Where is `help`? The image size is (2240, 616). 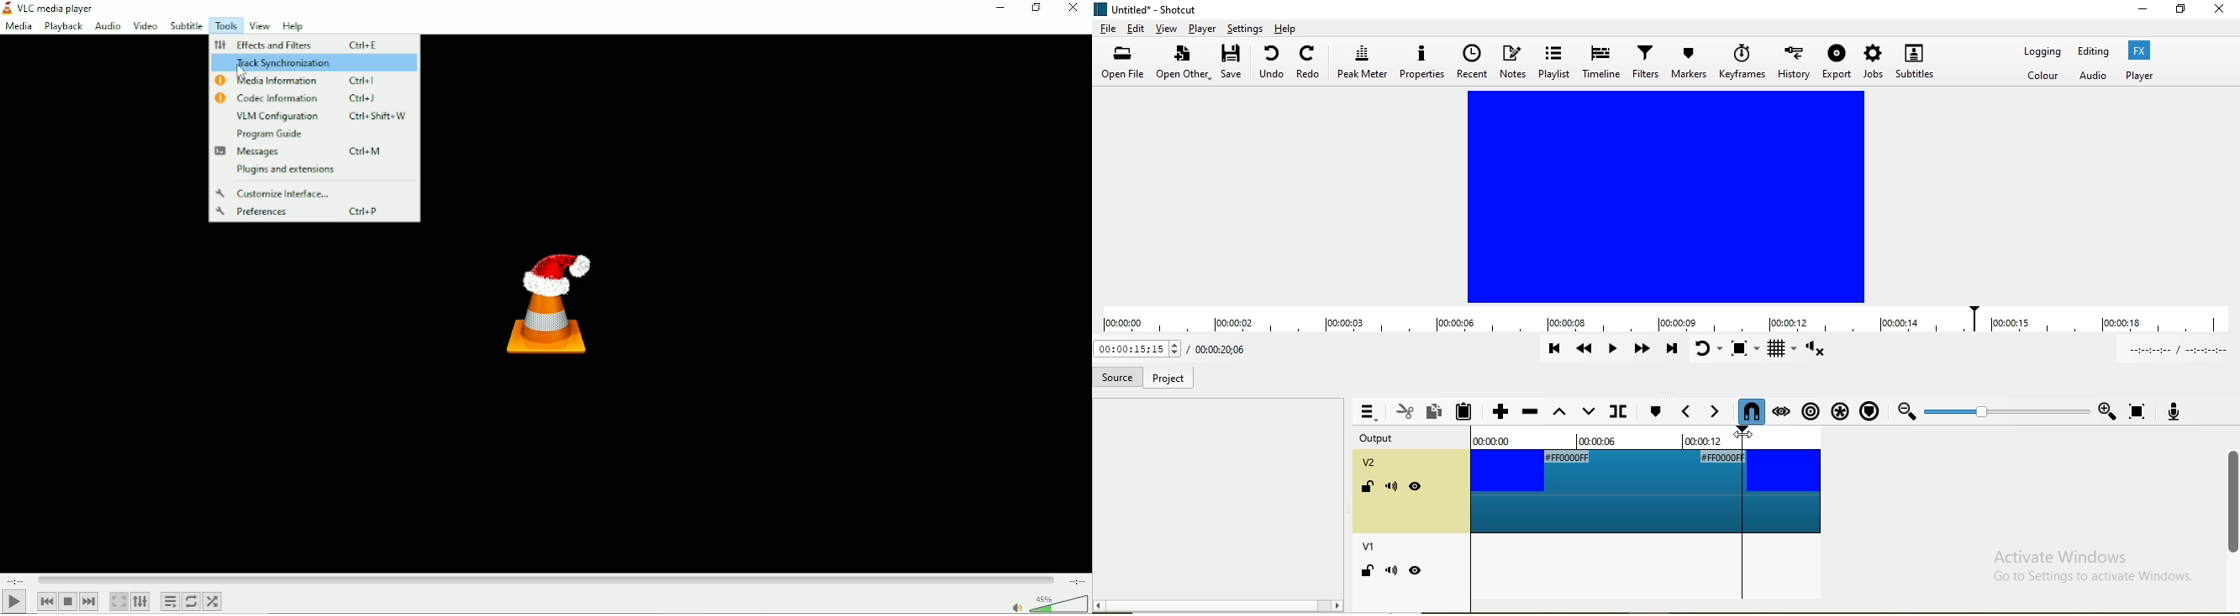
help is located at coordinates (1287, 28).